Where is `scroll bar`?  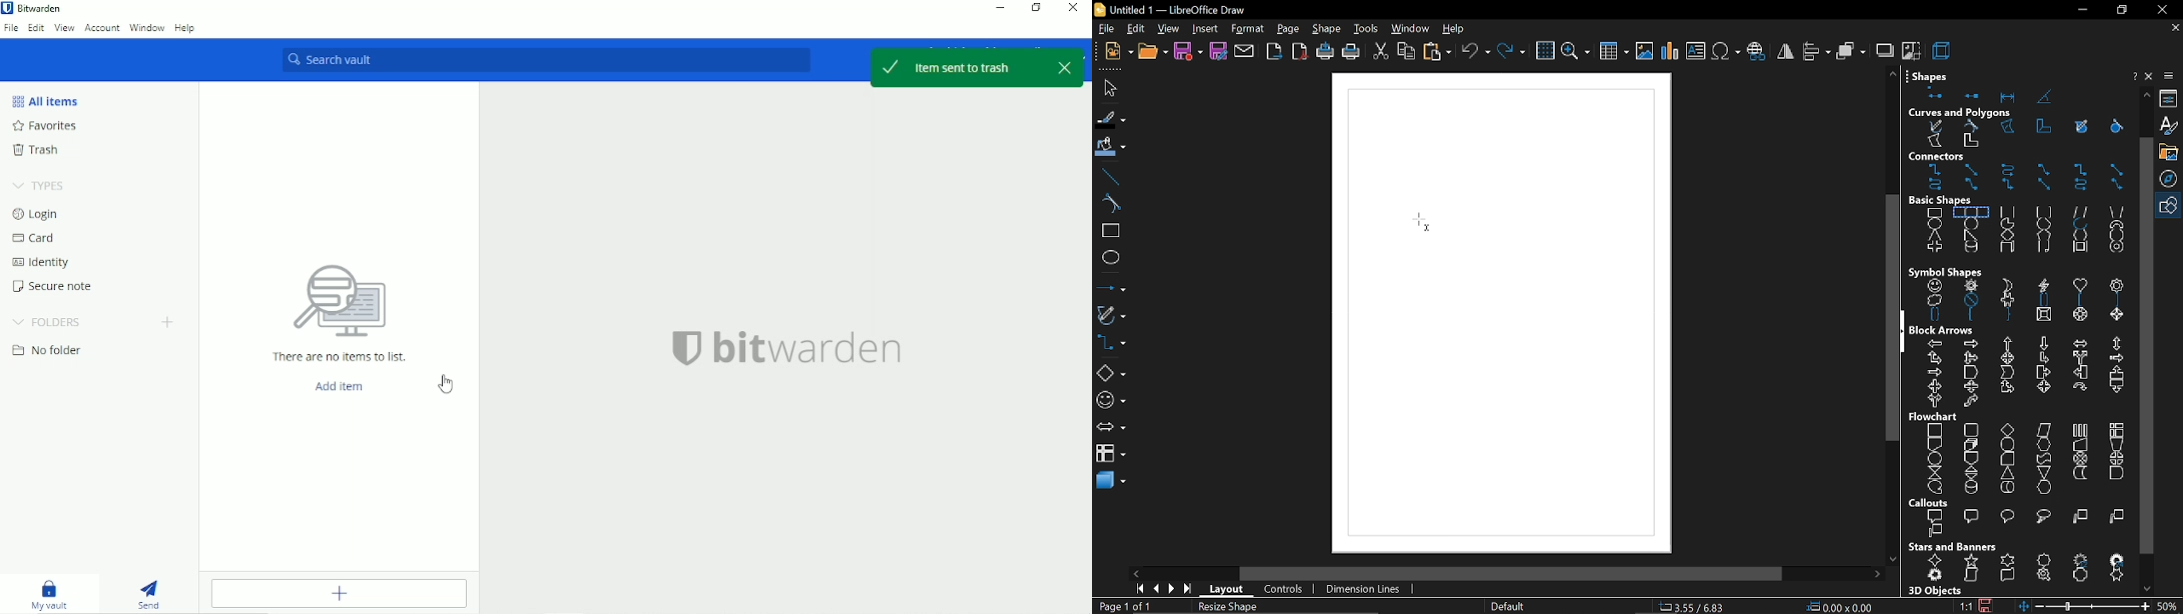 scroll bar is located at coordinates (1512, 575).